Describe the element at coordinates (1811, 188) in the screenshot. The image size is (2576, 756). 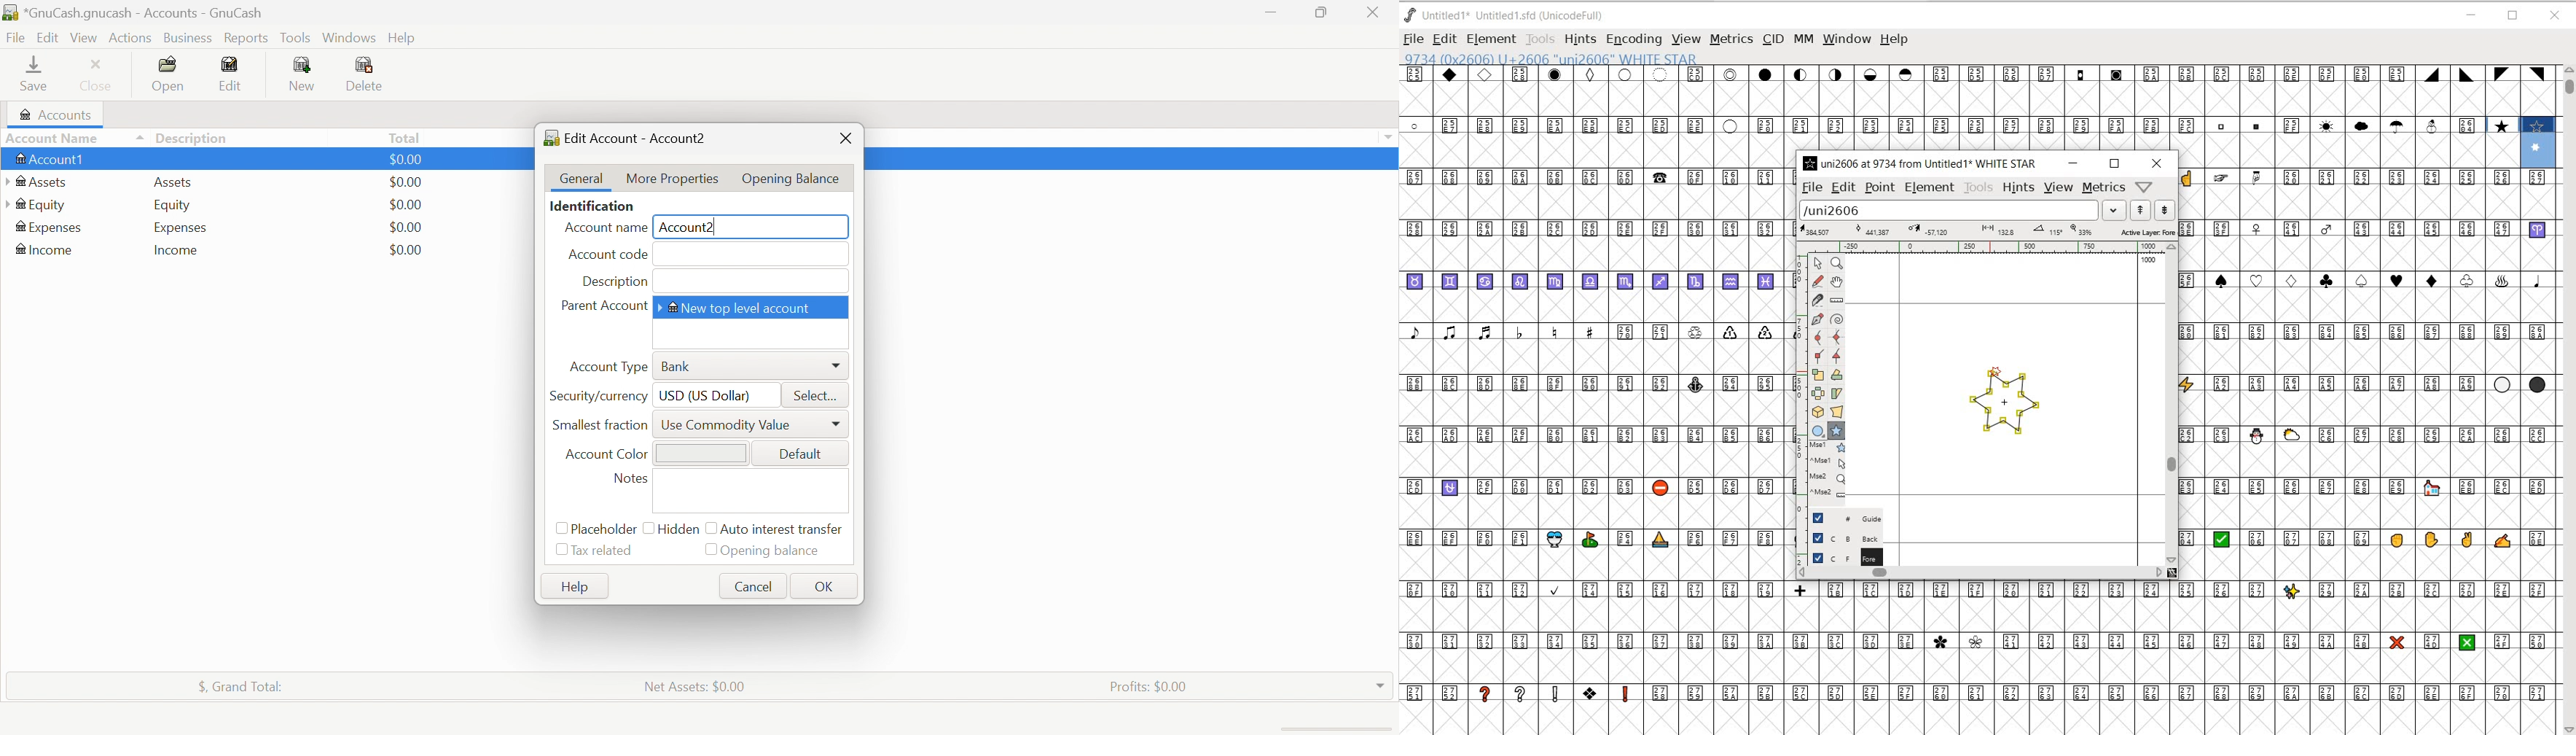
I see `FILE` at that location.